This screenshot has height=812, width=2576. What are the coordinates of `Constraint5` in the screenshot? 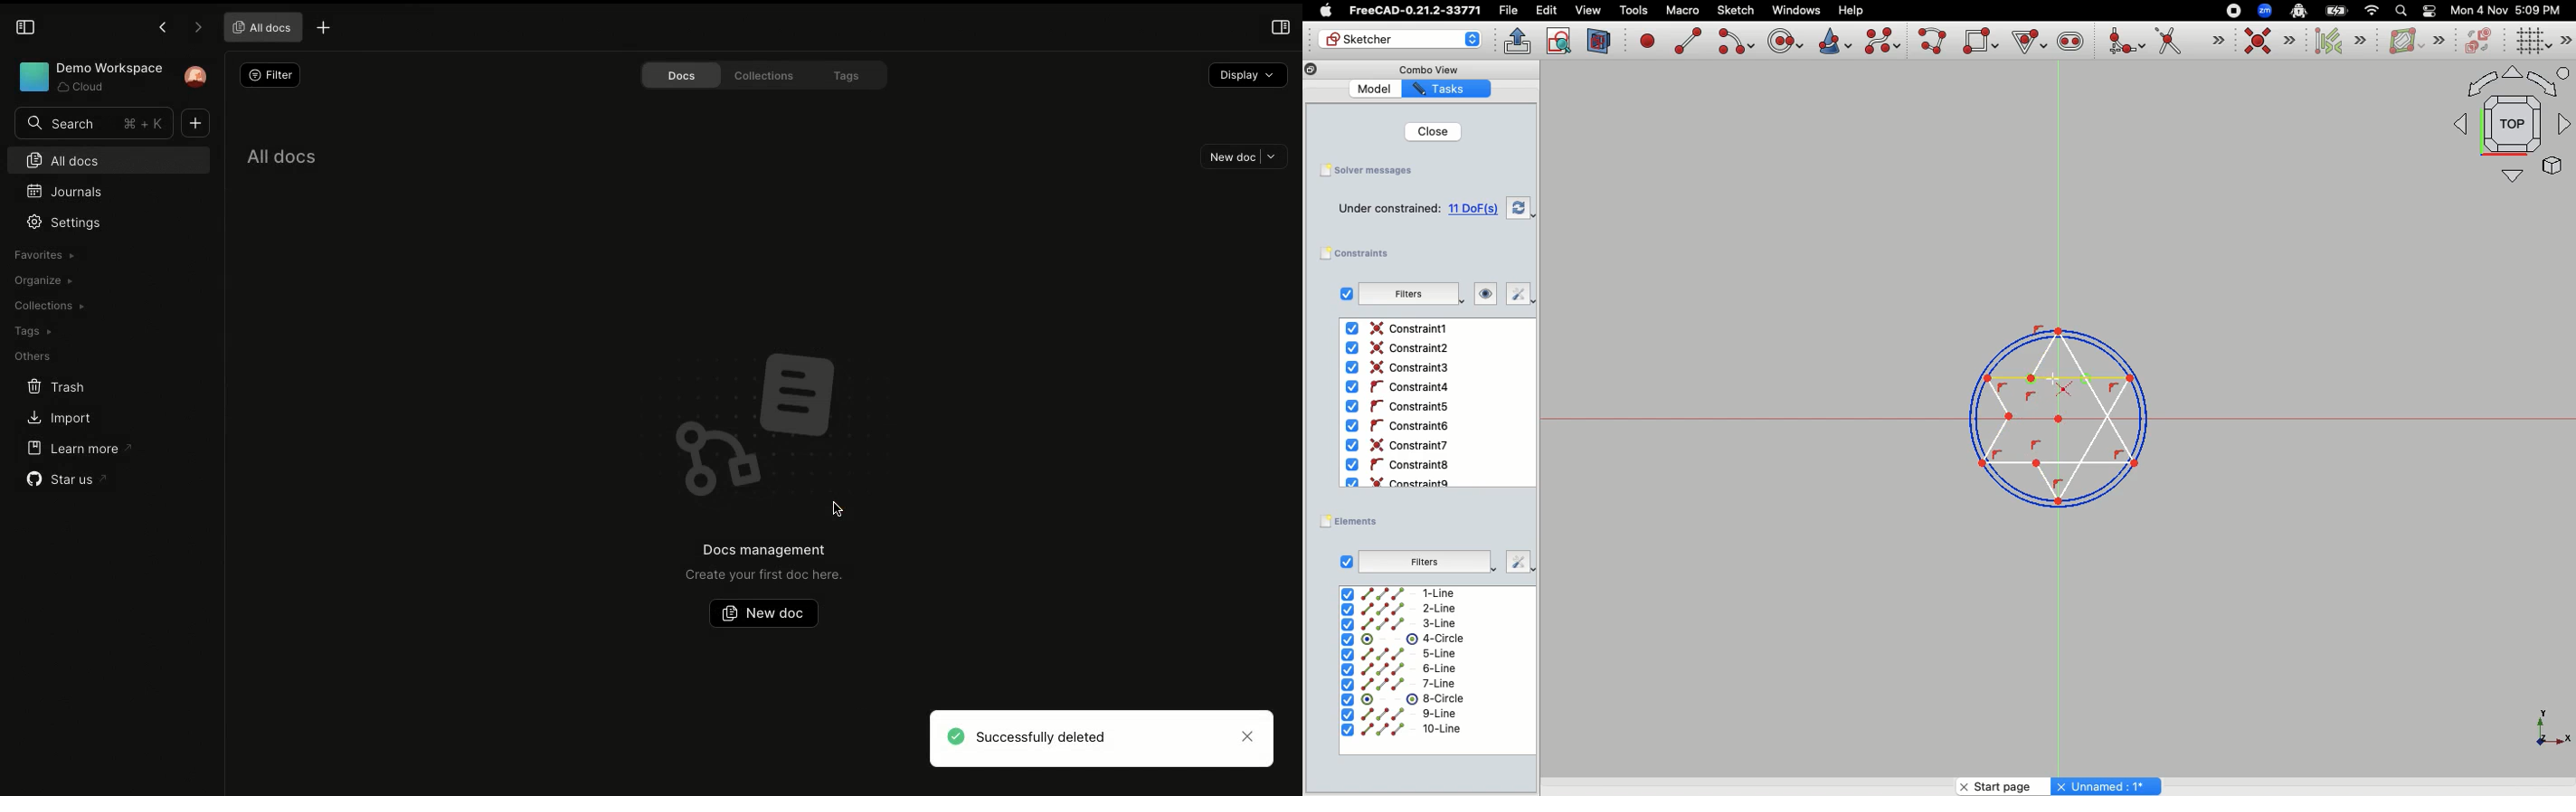 It's located at (1397, 407).